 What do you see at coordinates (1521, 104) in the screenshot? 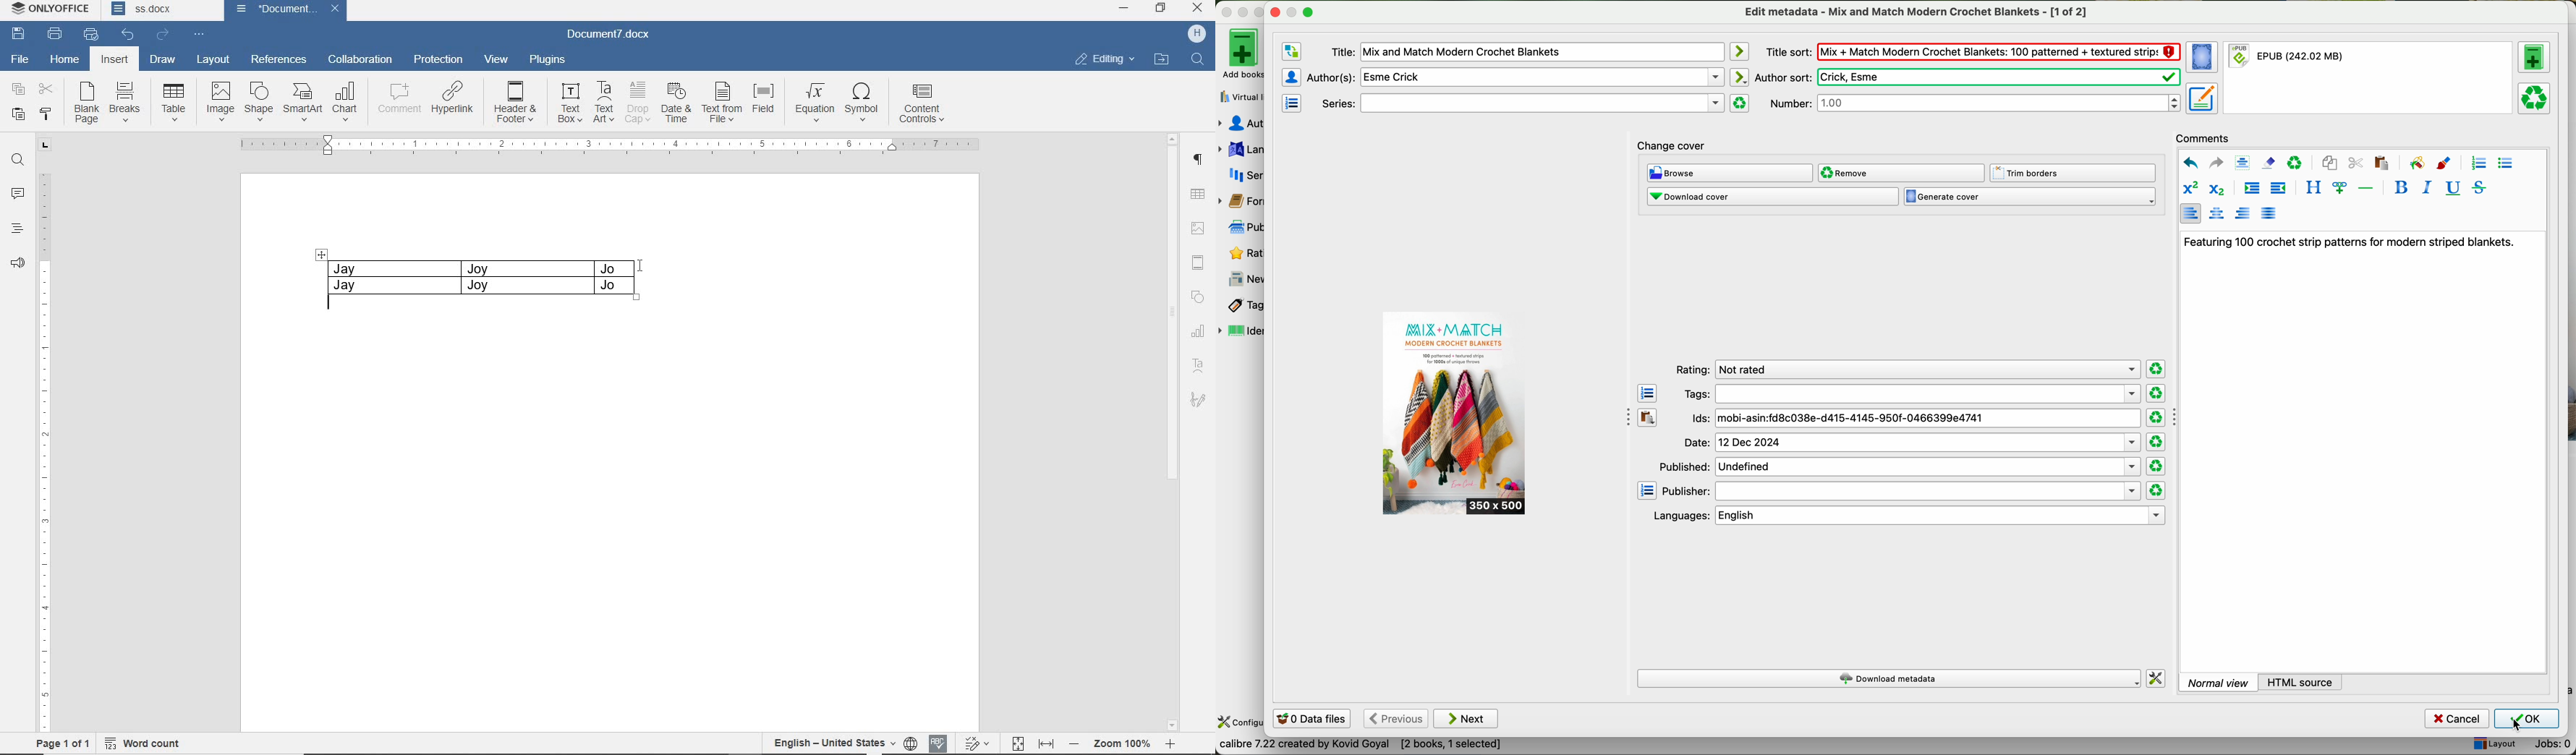
I see `series` at bounding box center [1521, 104].